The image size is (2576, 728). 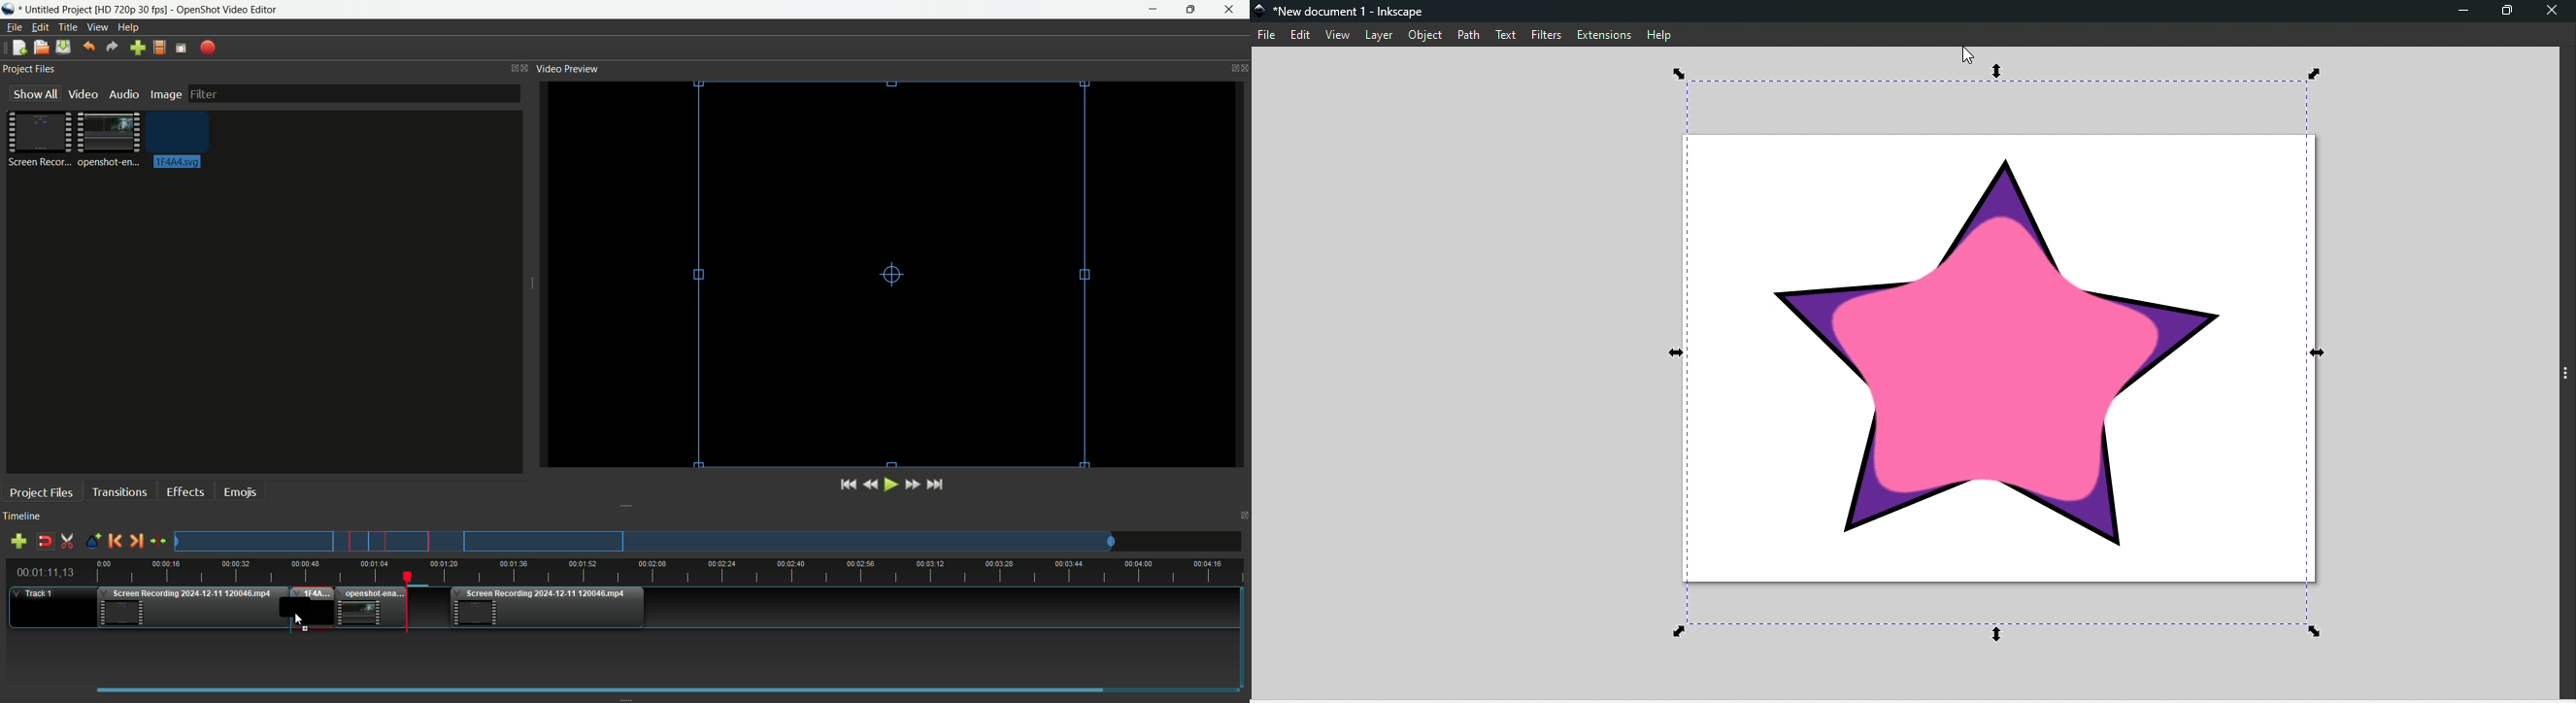 I want to click on video preview, so click(x=896, y=273).